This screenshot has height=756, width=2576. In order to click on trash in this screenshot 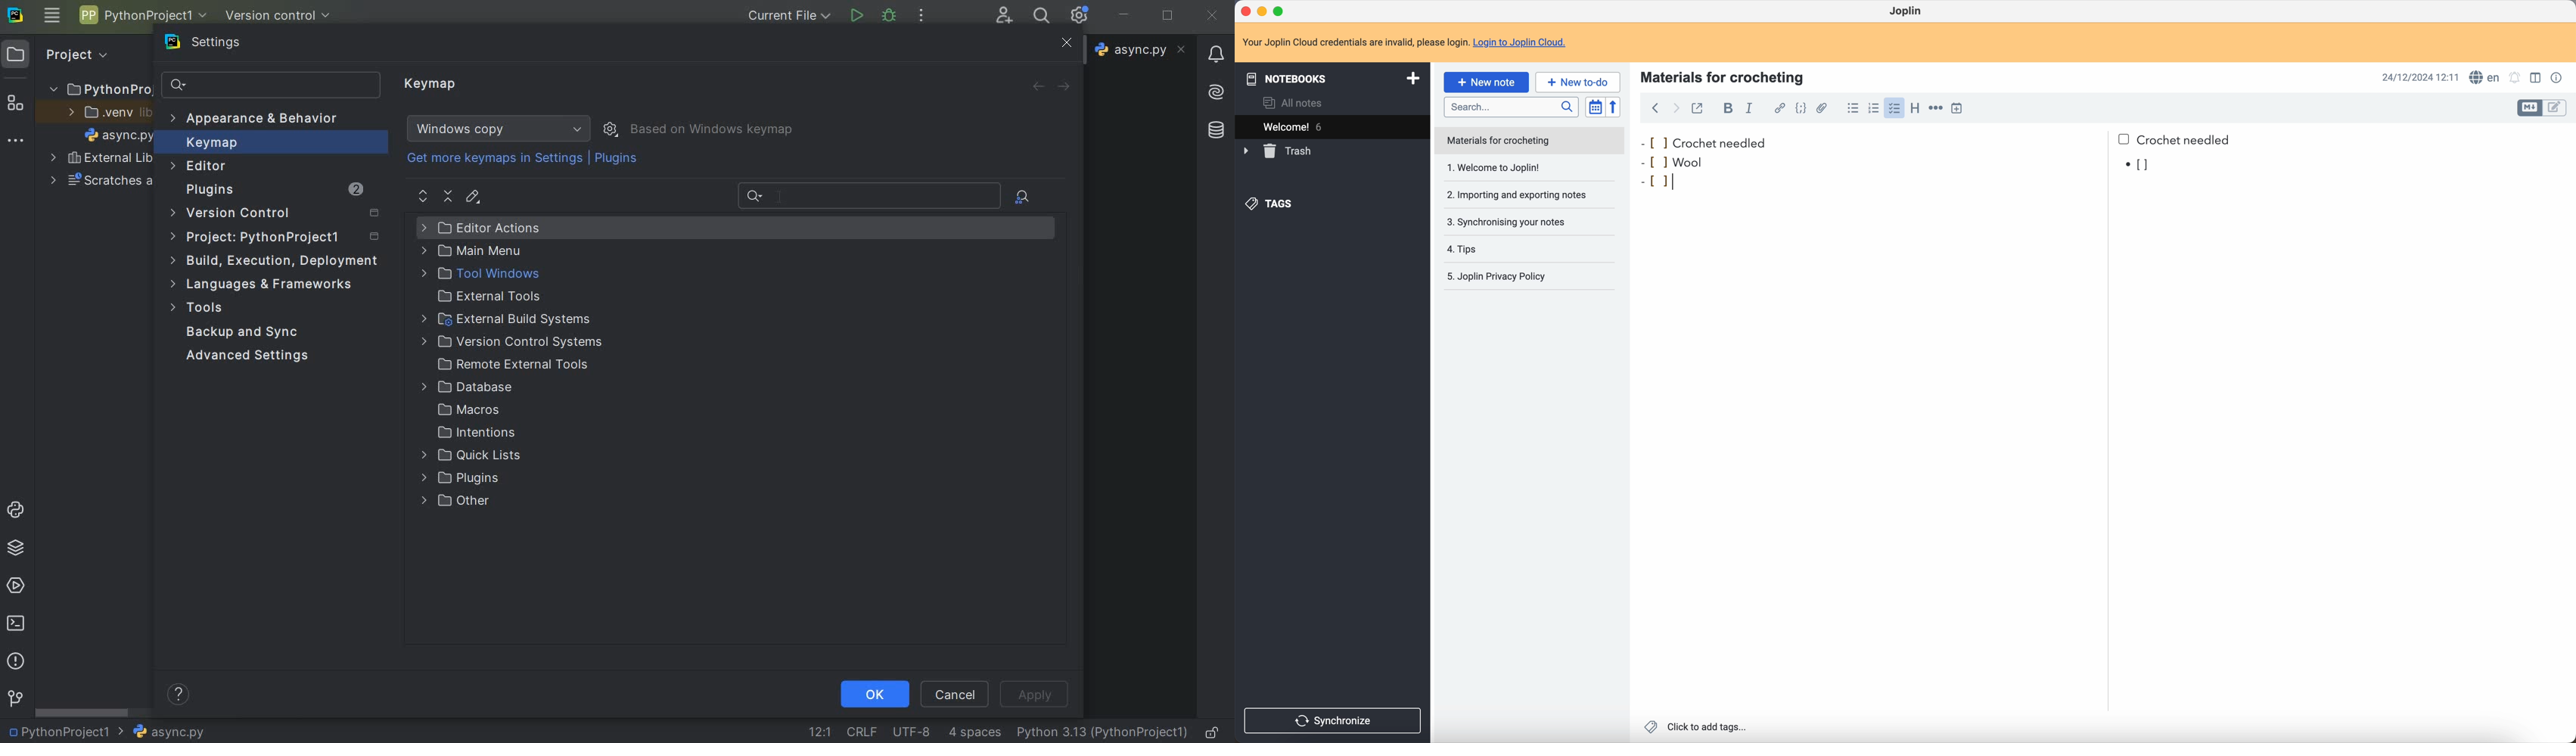, I will do `click(1279, 151)`.